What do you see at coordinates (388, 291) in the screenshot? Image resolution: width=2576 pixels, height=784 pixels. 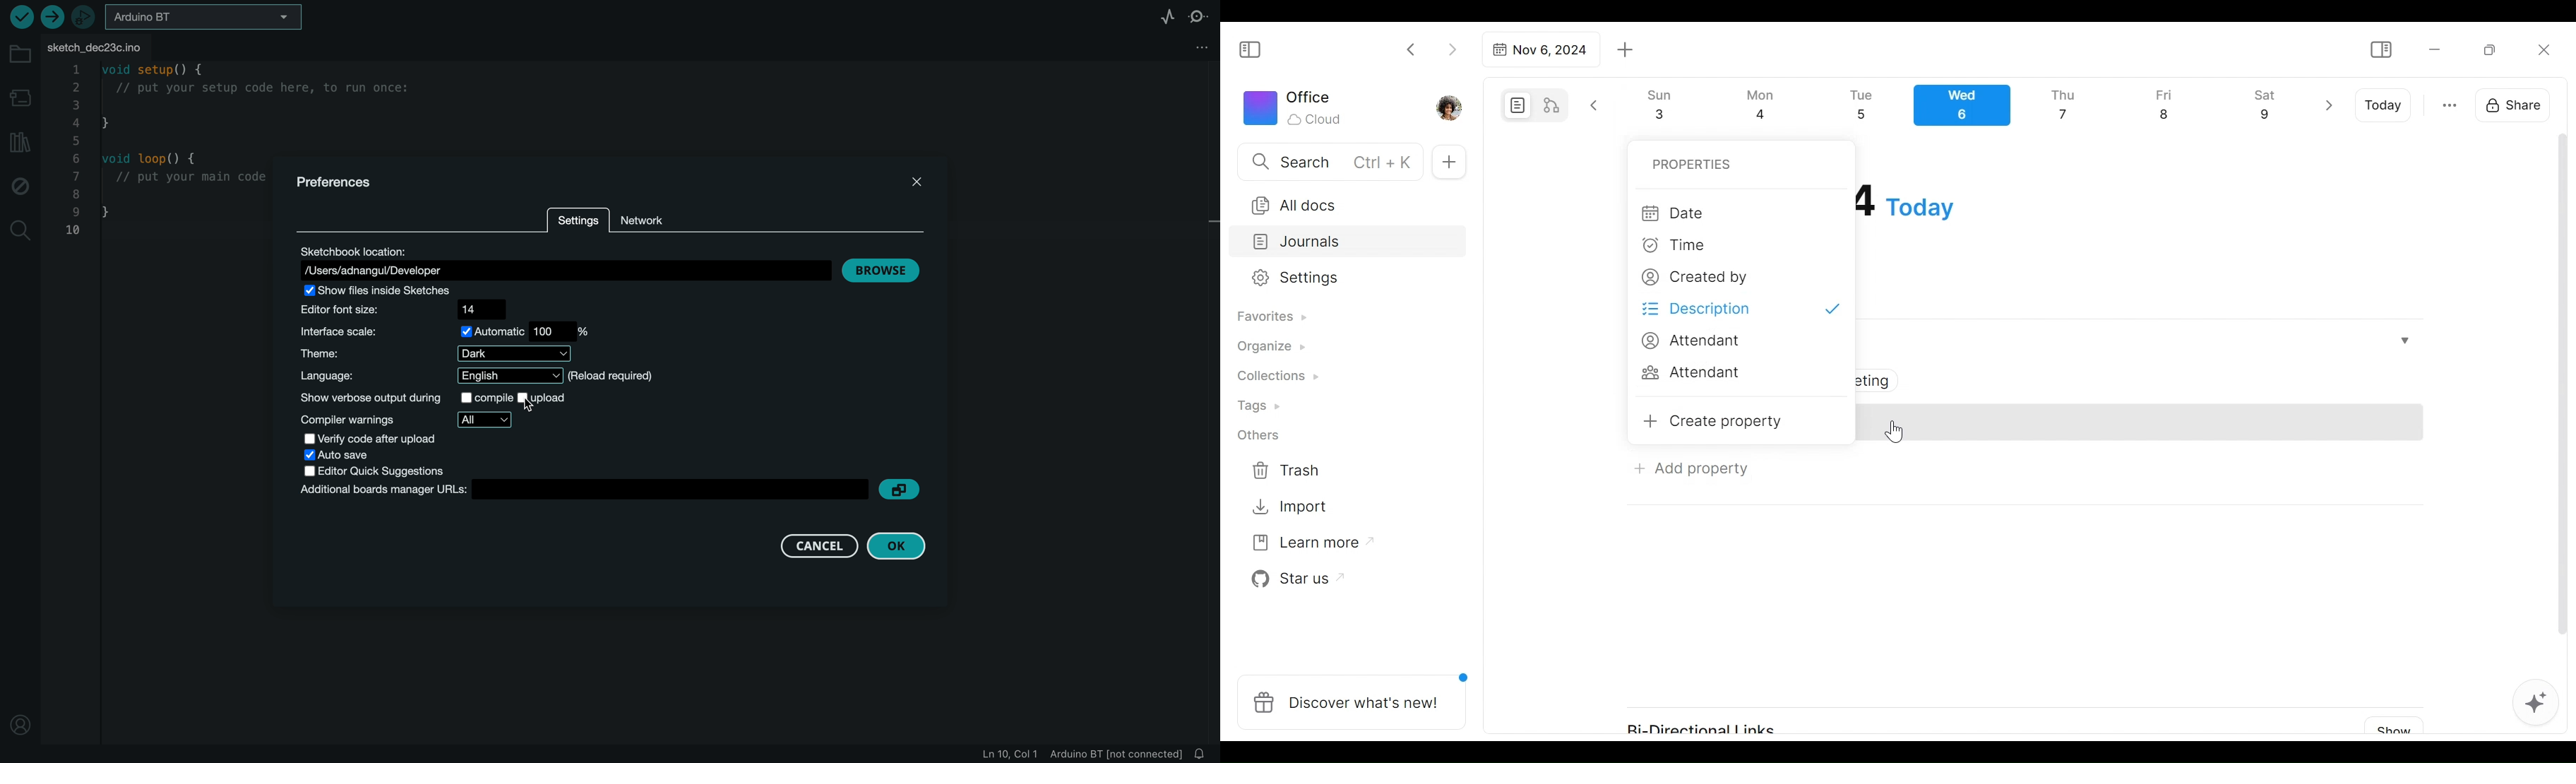 I see `show files` at bounding box center [388, 291].